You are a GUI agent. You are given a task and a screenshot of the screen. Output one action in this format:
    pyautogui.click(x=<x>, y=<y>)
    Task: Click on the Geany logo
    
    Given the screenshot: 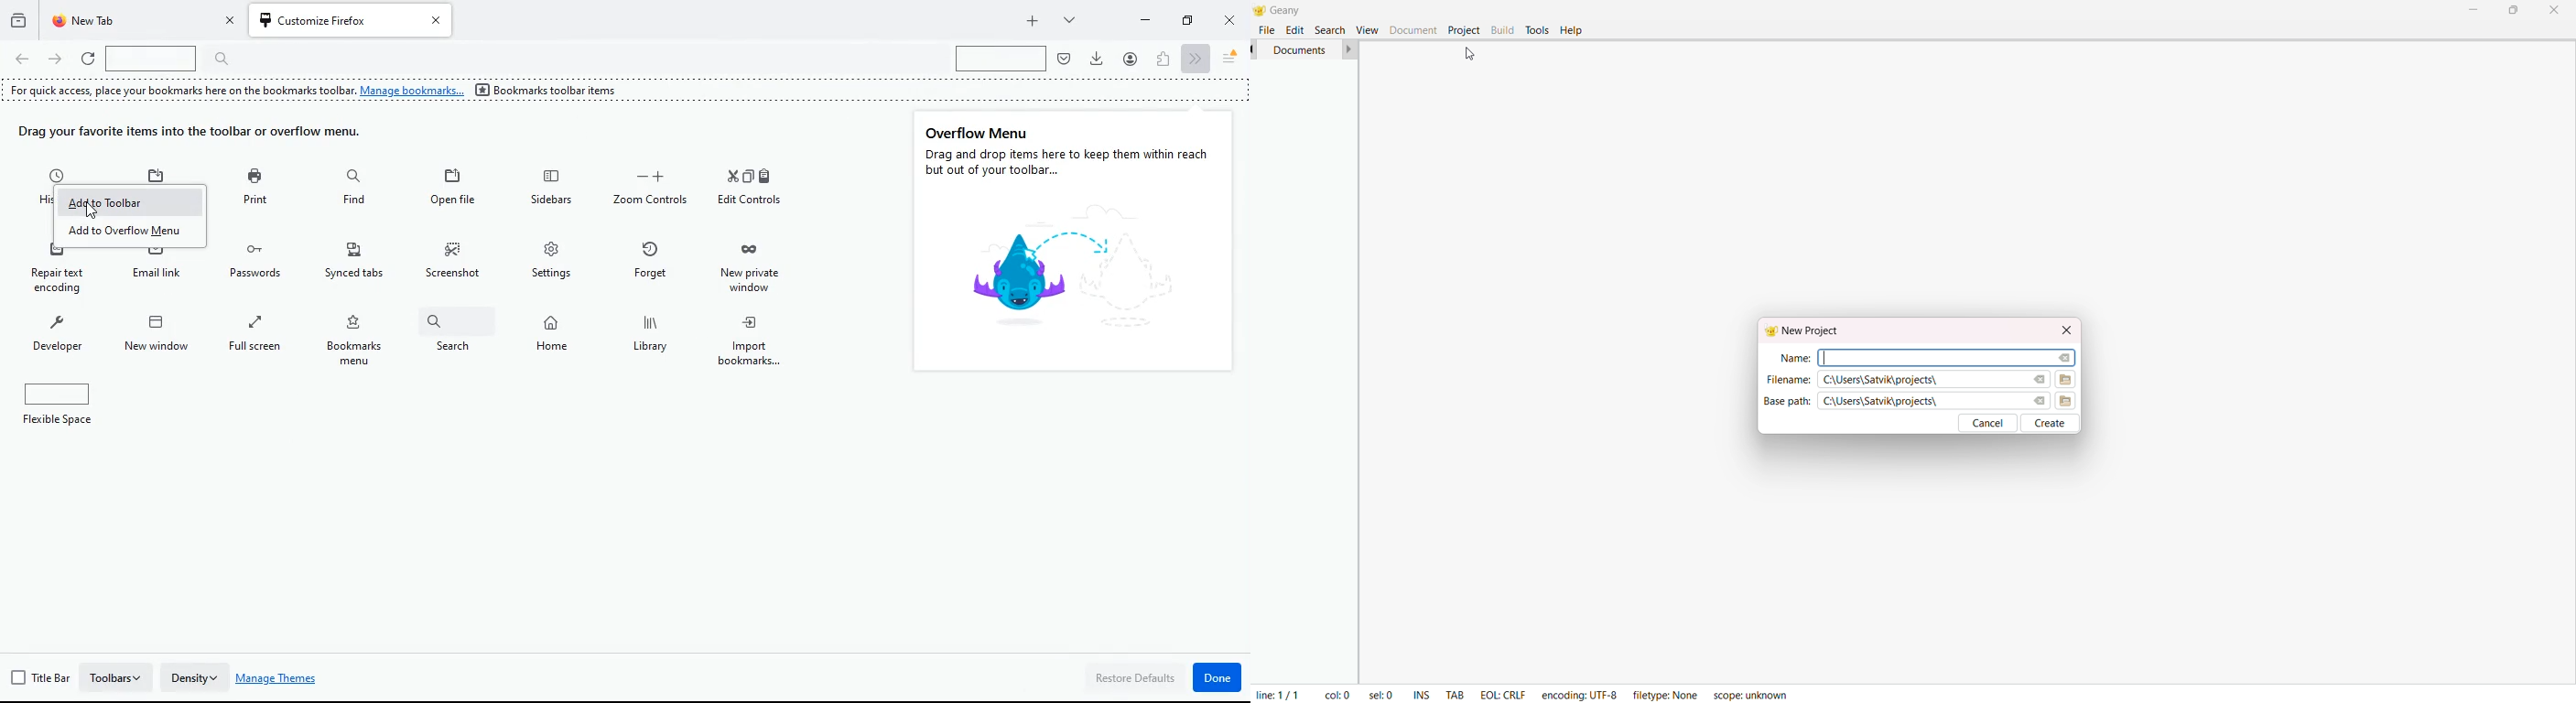 What is the action you would take?
    pyautogui.click(x=1259, y=10)
    